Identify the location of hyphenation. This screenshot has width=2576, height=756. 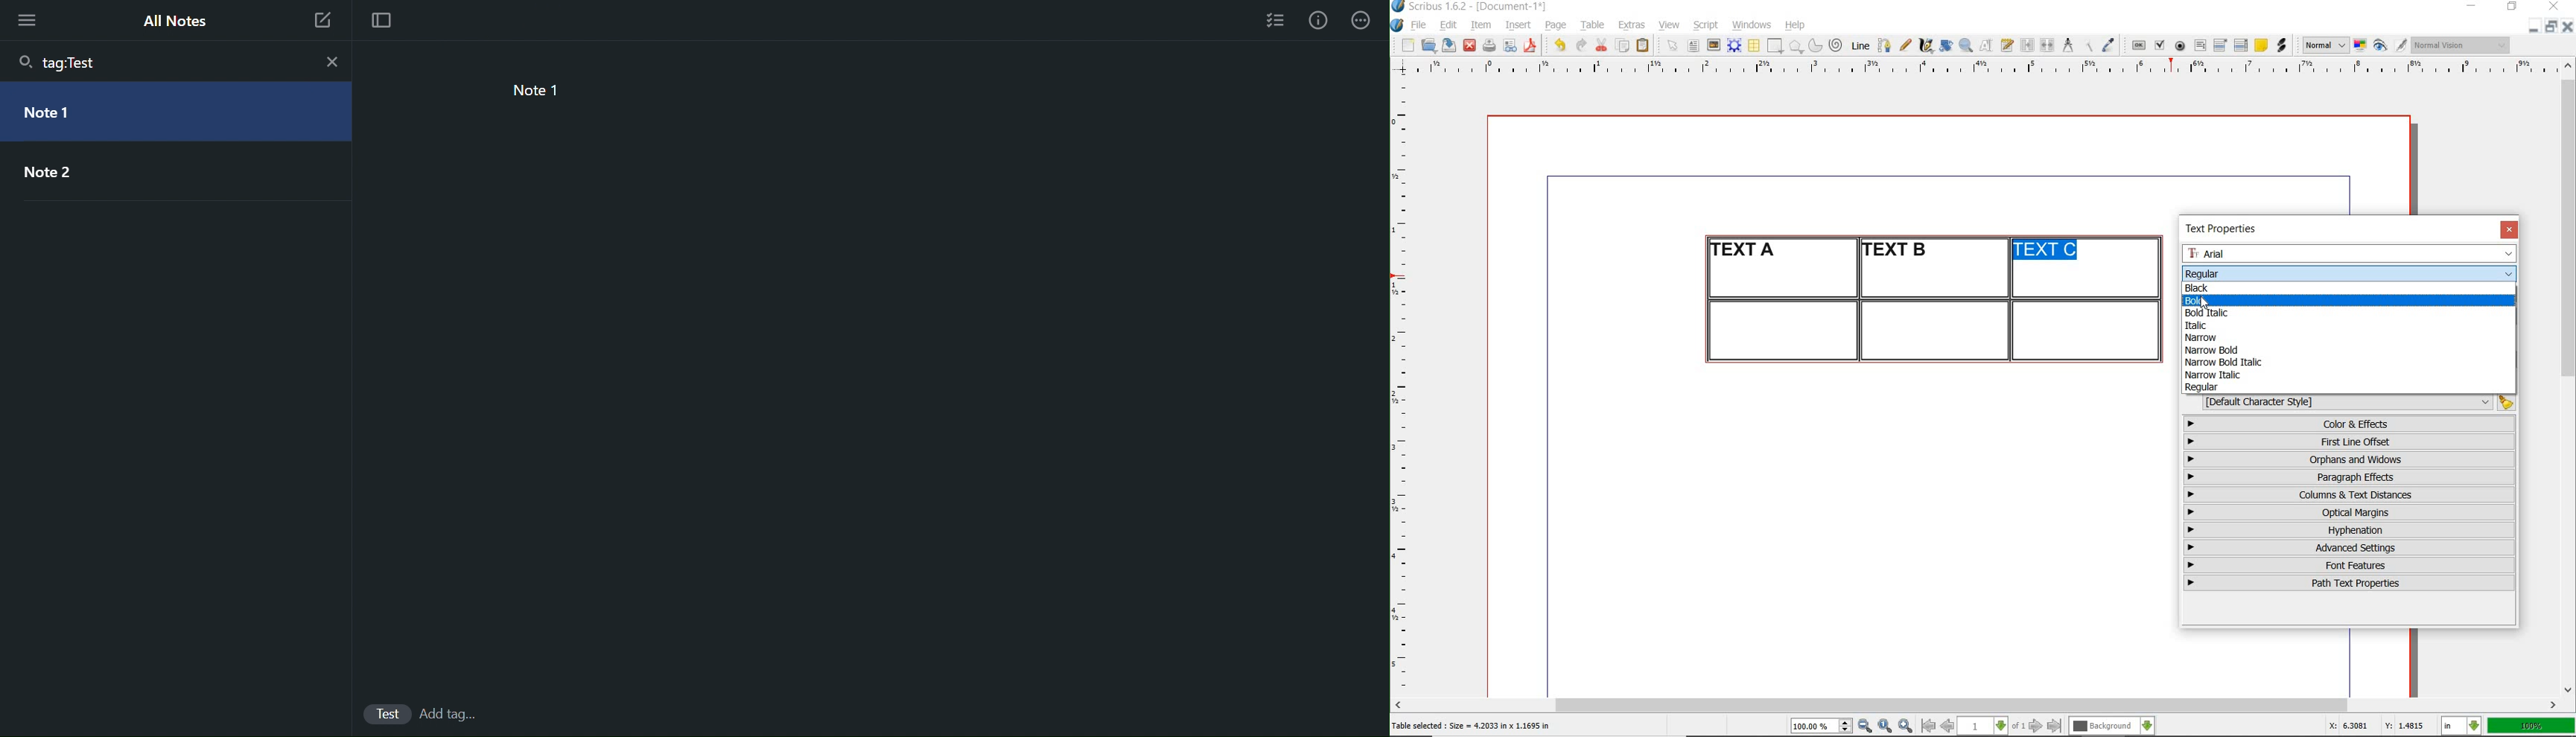
(2349, 530).